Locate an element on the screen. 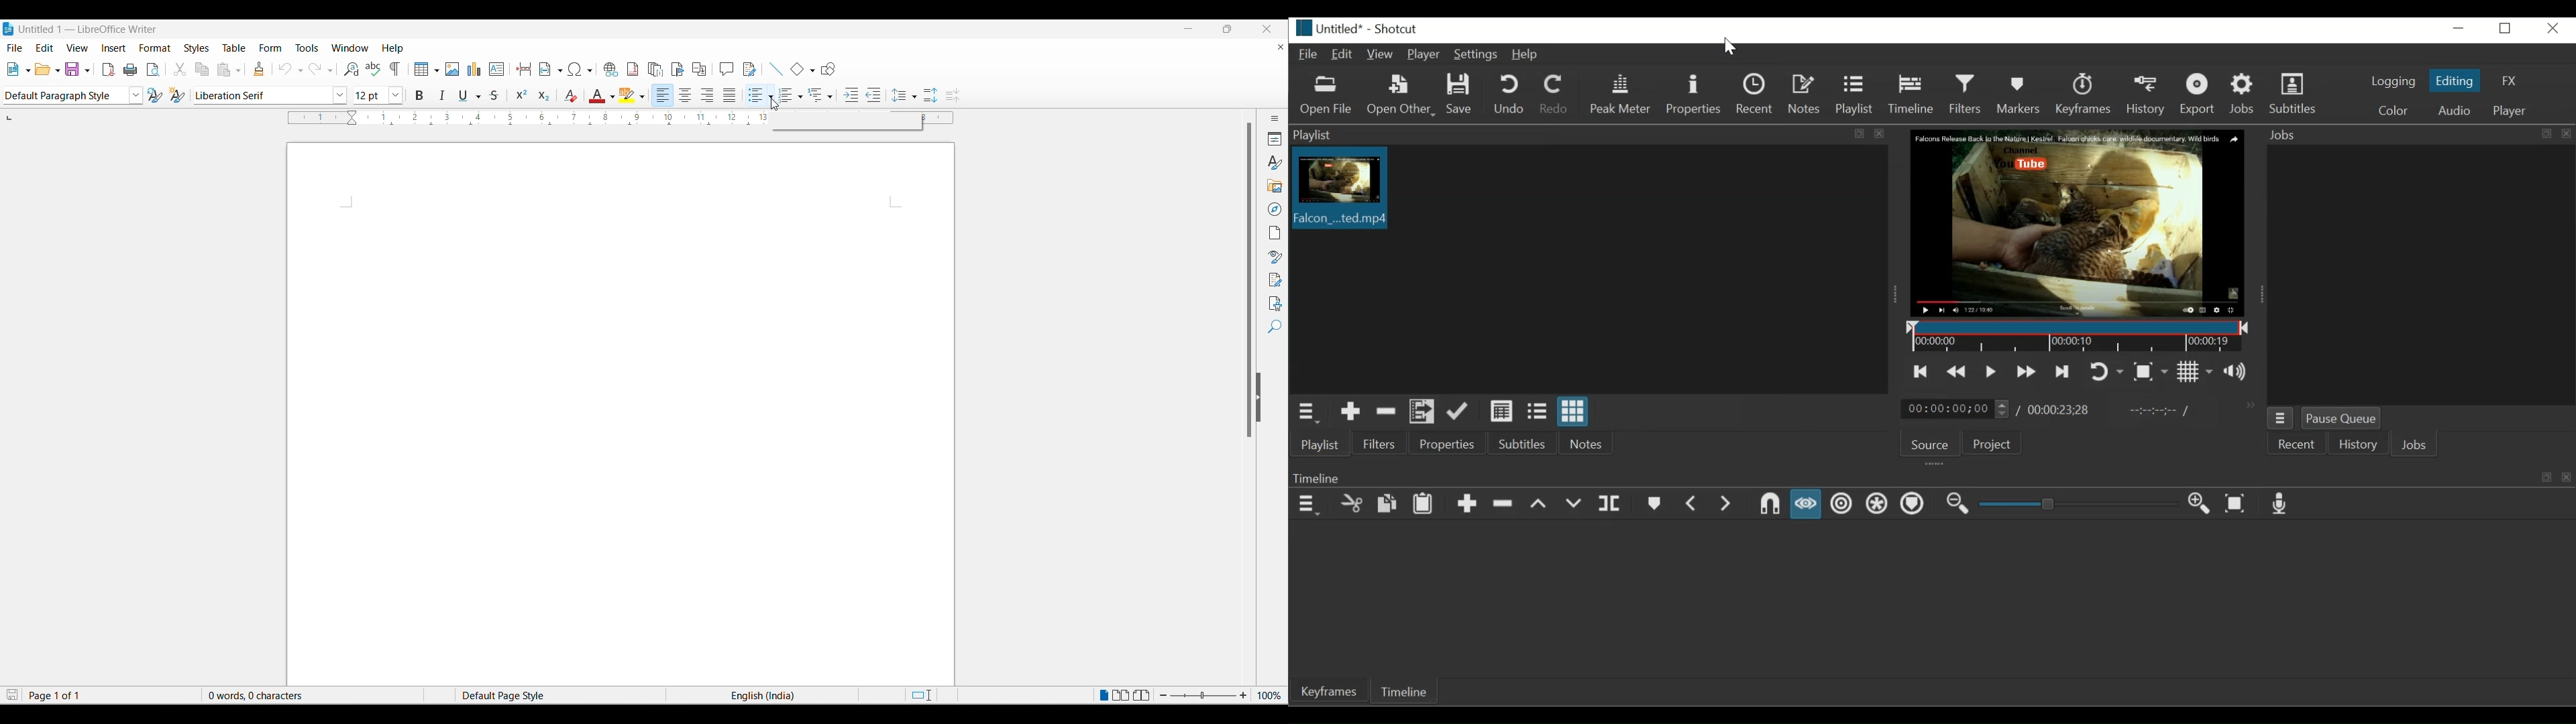  Source is located at coordinates (1929, 442).